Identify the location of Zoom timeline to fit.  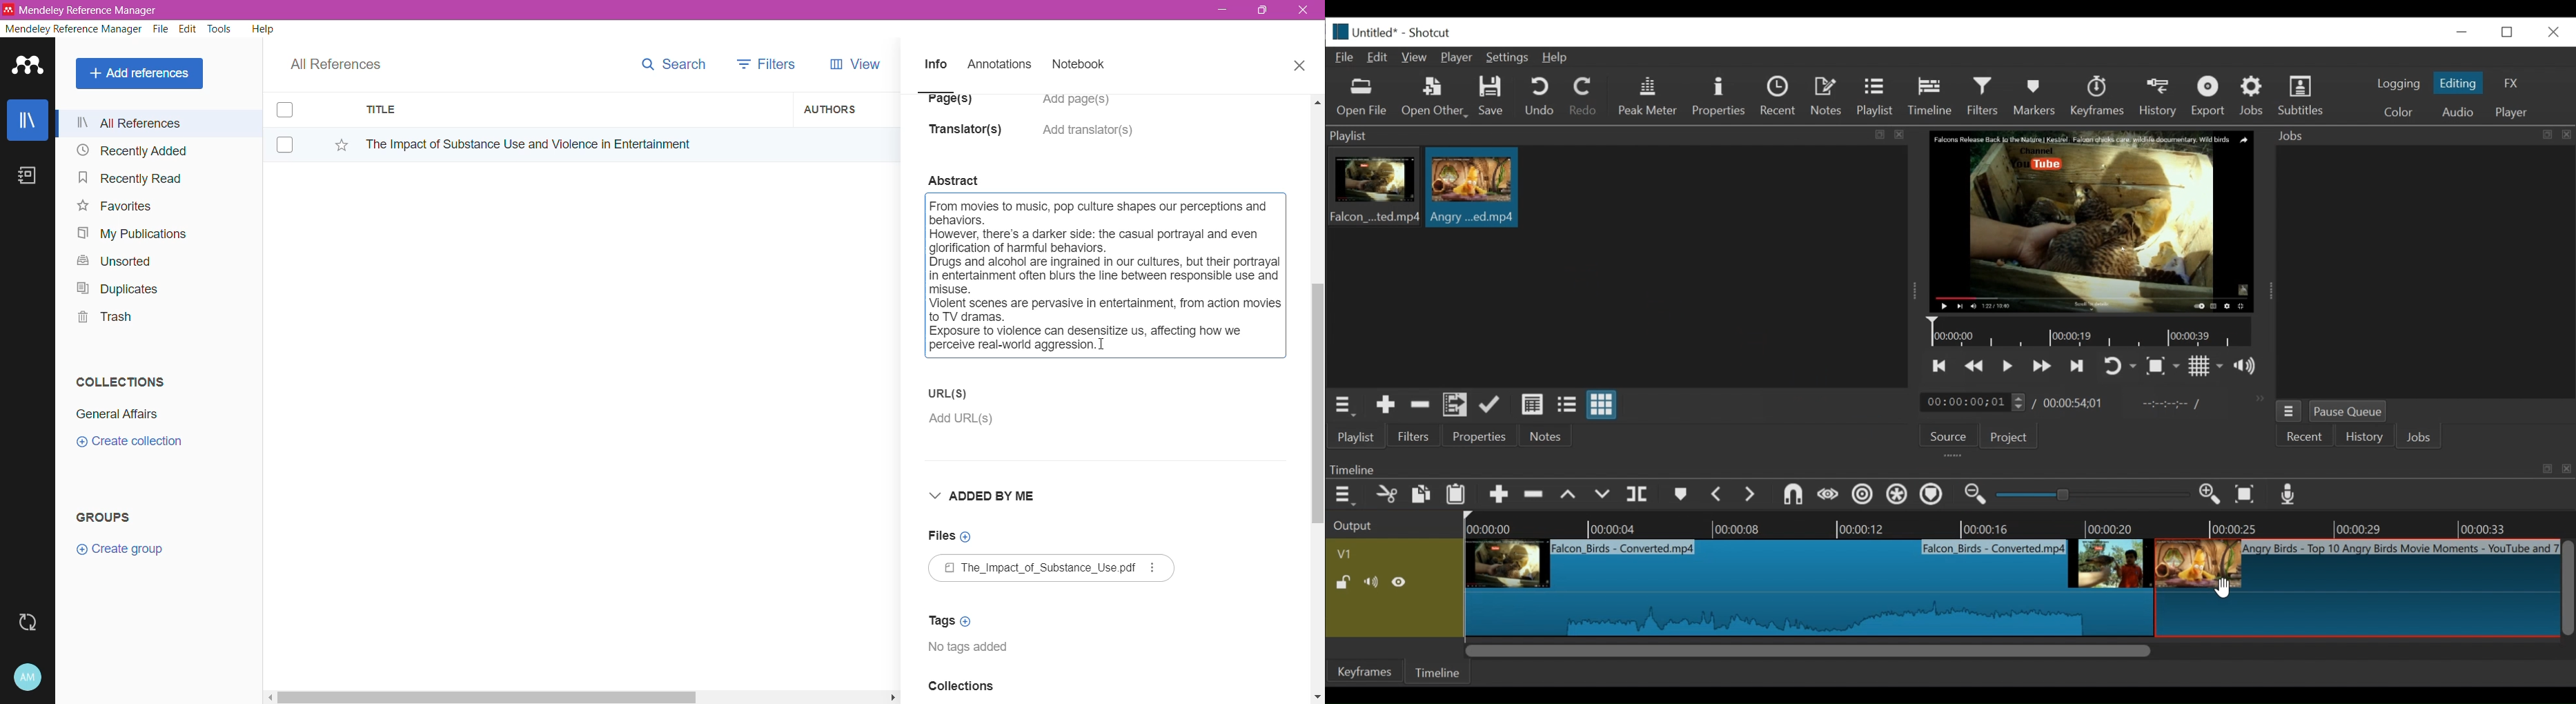
(2248, 495).